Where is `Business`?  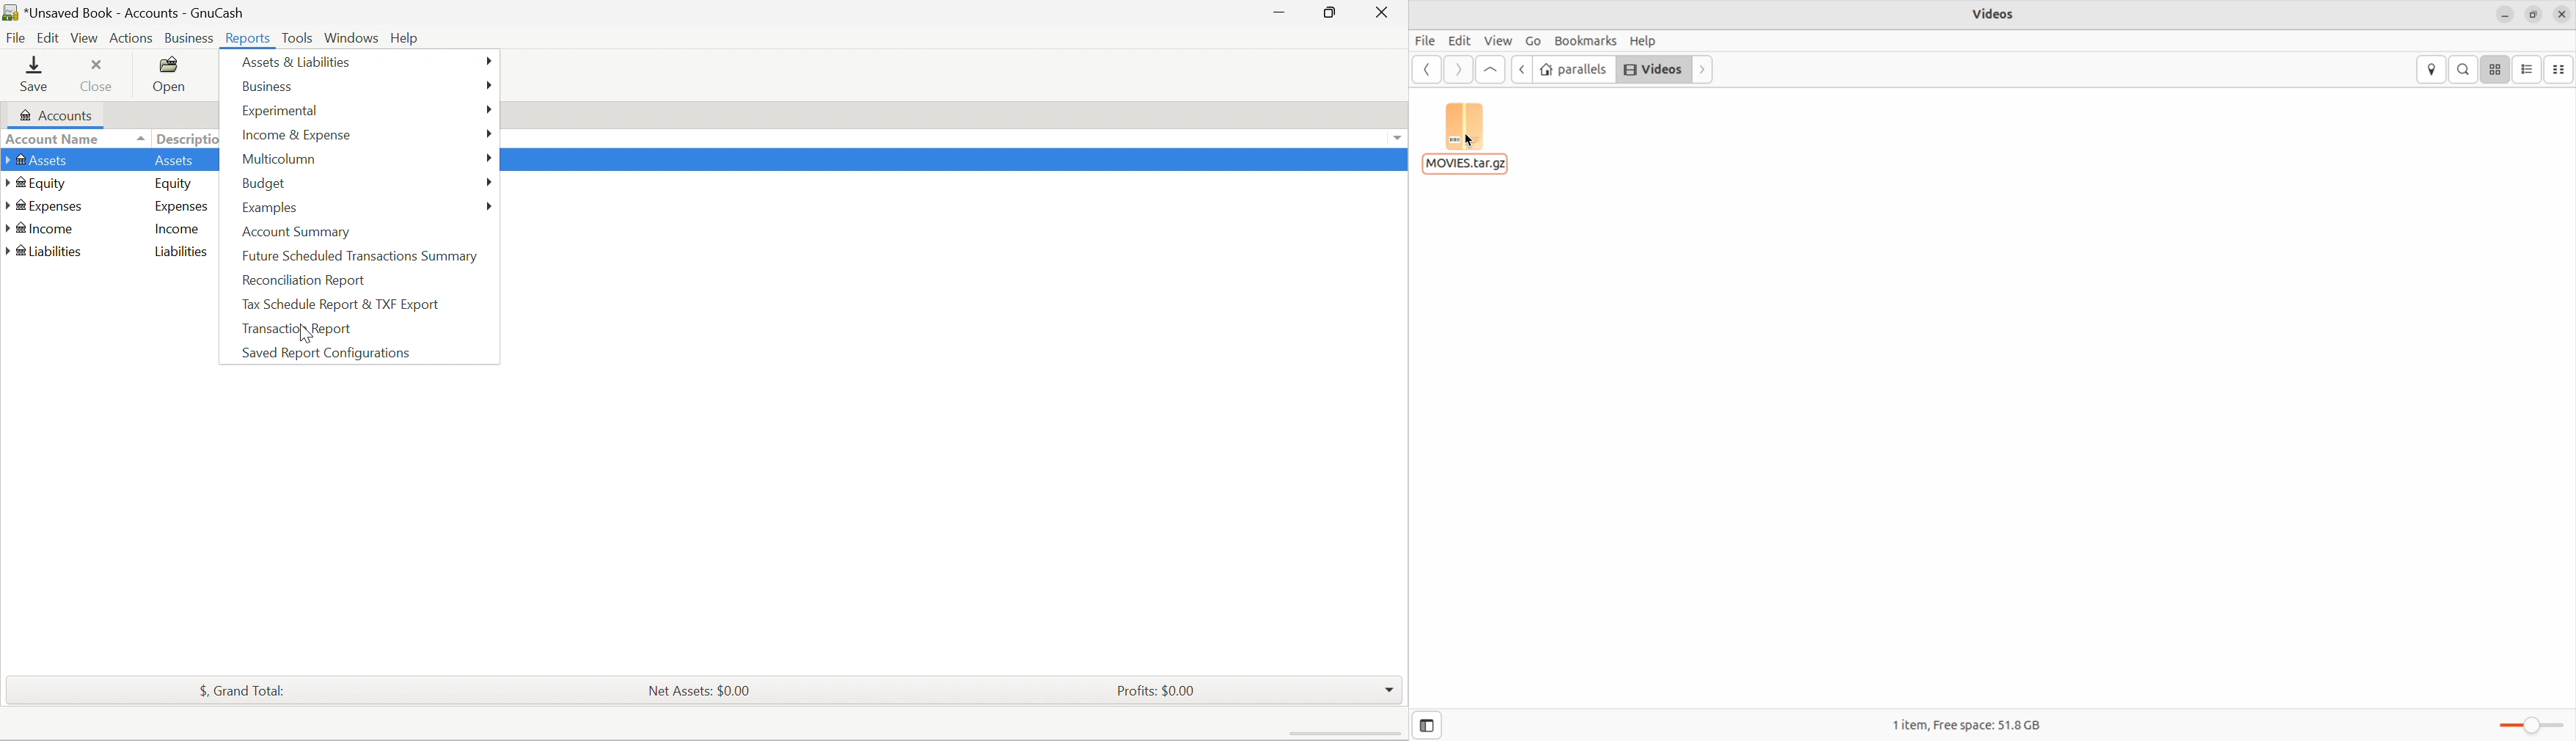
Business is located at coordinates (187, 37).